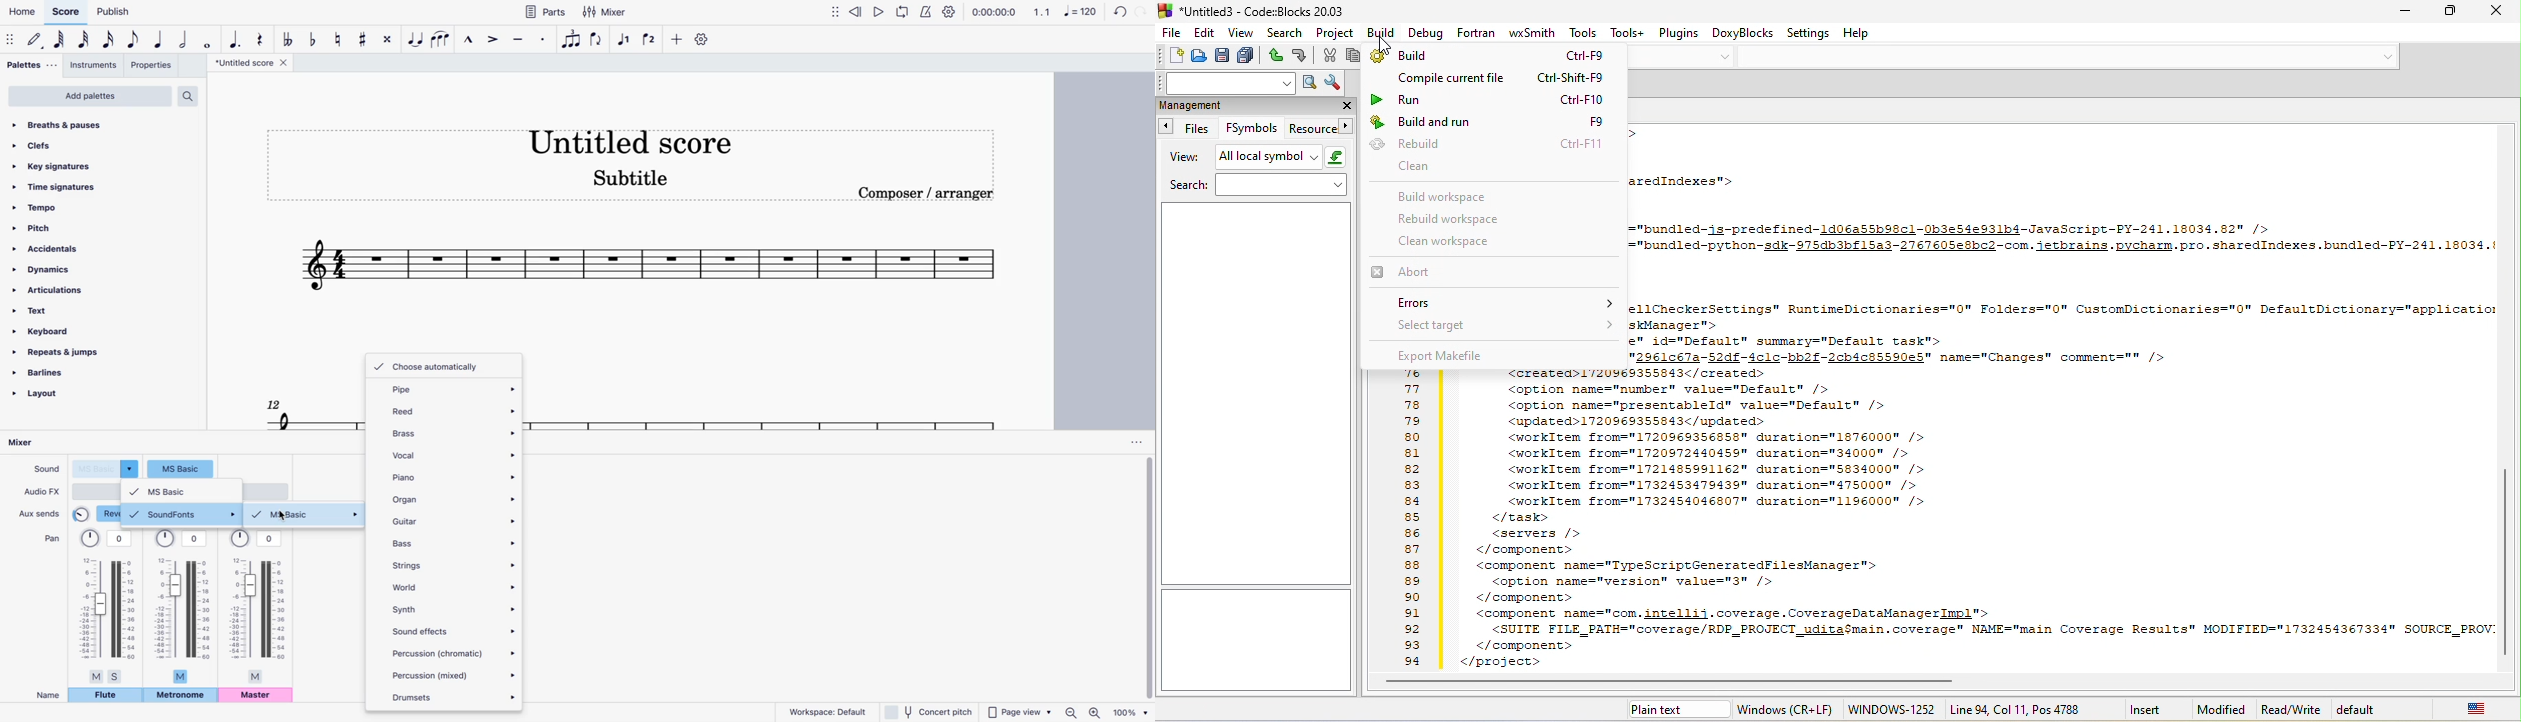 This screenshot has width=2548, height=728. I want to click on organ, so click(454, 498).